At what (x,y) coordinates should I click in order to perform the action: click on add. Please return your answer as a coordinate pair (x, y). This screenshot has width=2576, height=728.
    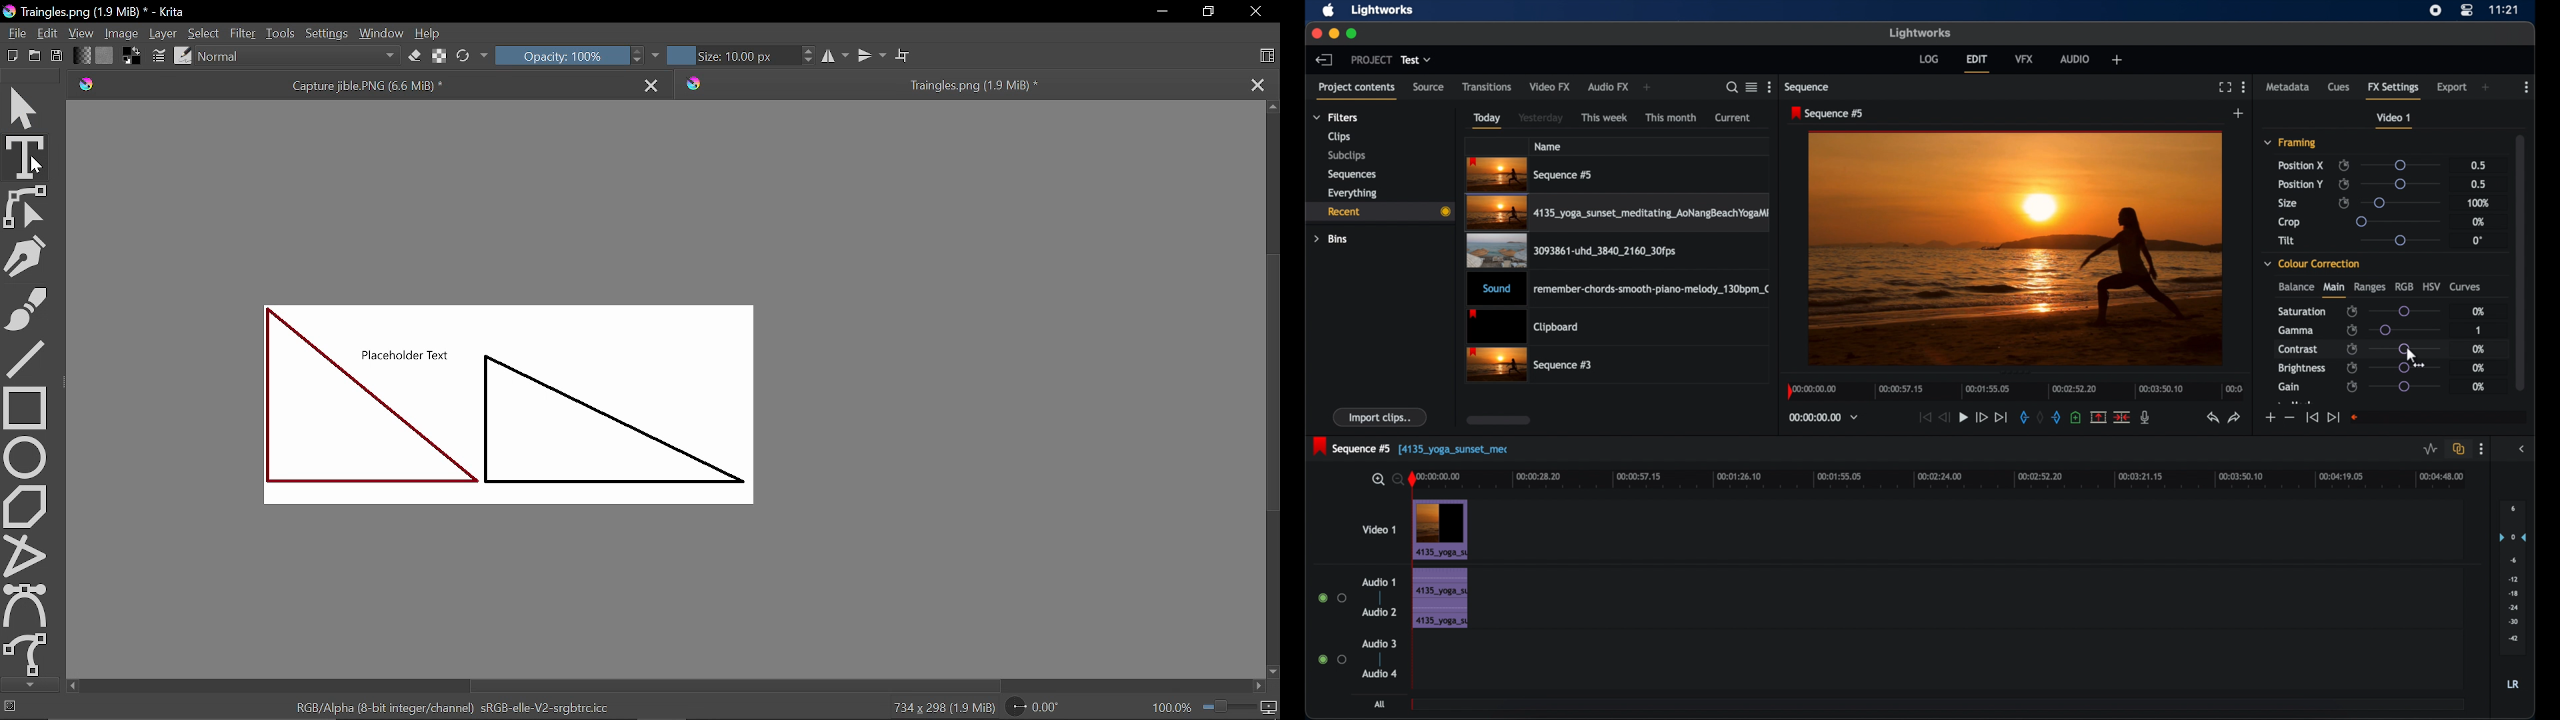
    Looking at the image, I should click on (1647, 87).